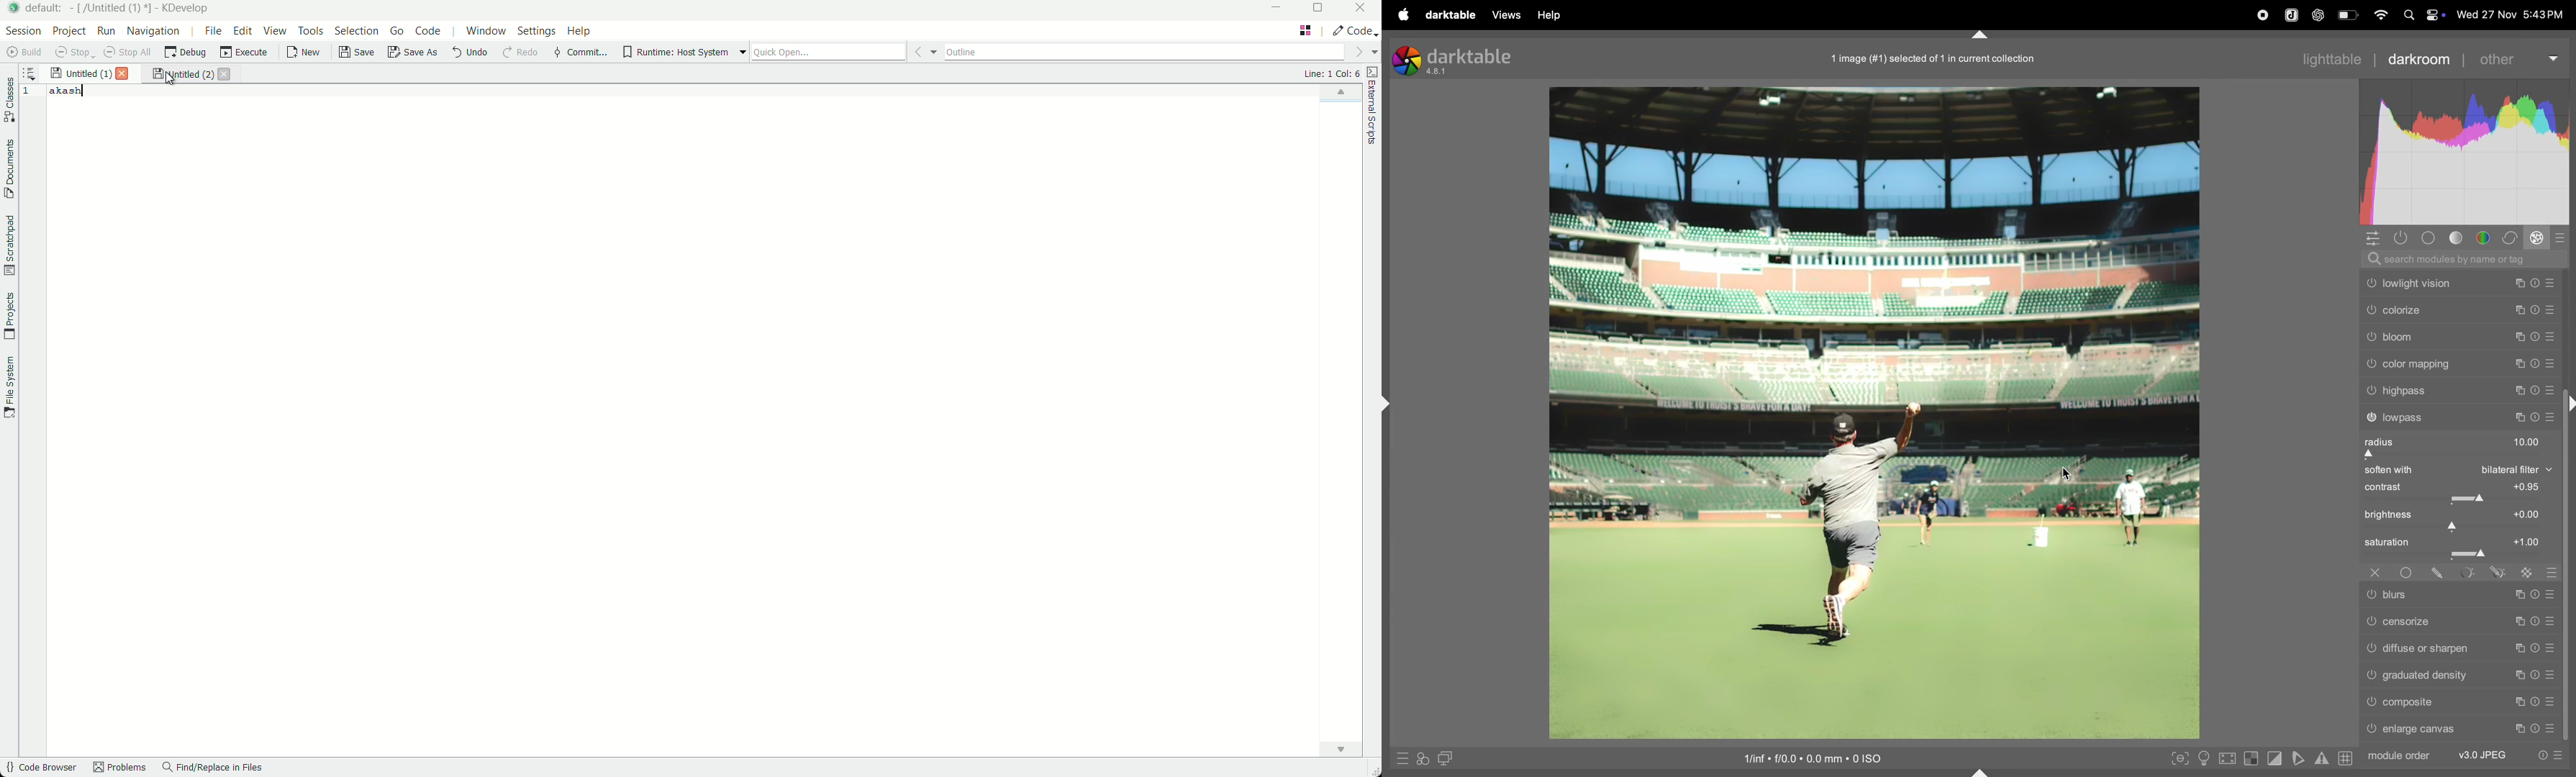 The image size is (2576, 784). I want to click on joplin, so click(2291, 14).